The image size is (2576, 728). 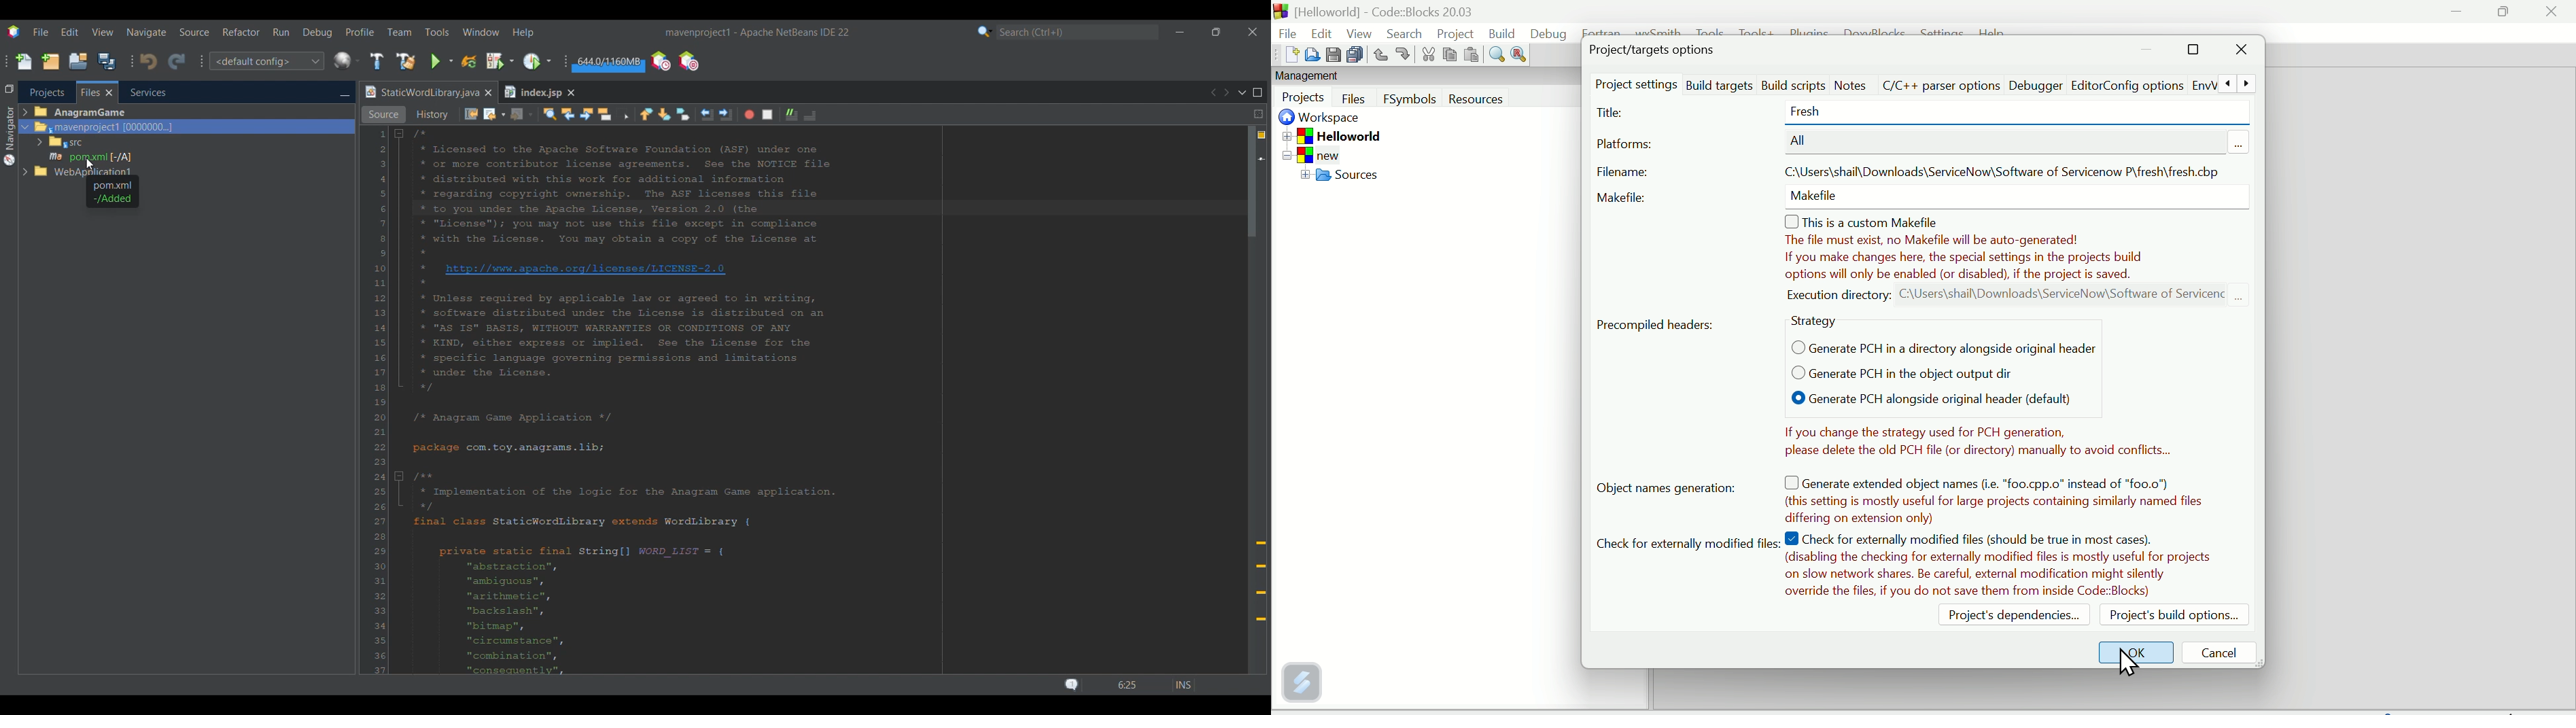 I want to click on Maximise, so click(x=2193, y=51).